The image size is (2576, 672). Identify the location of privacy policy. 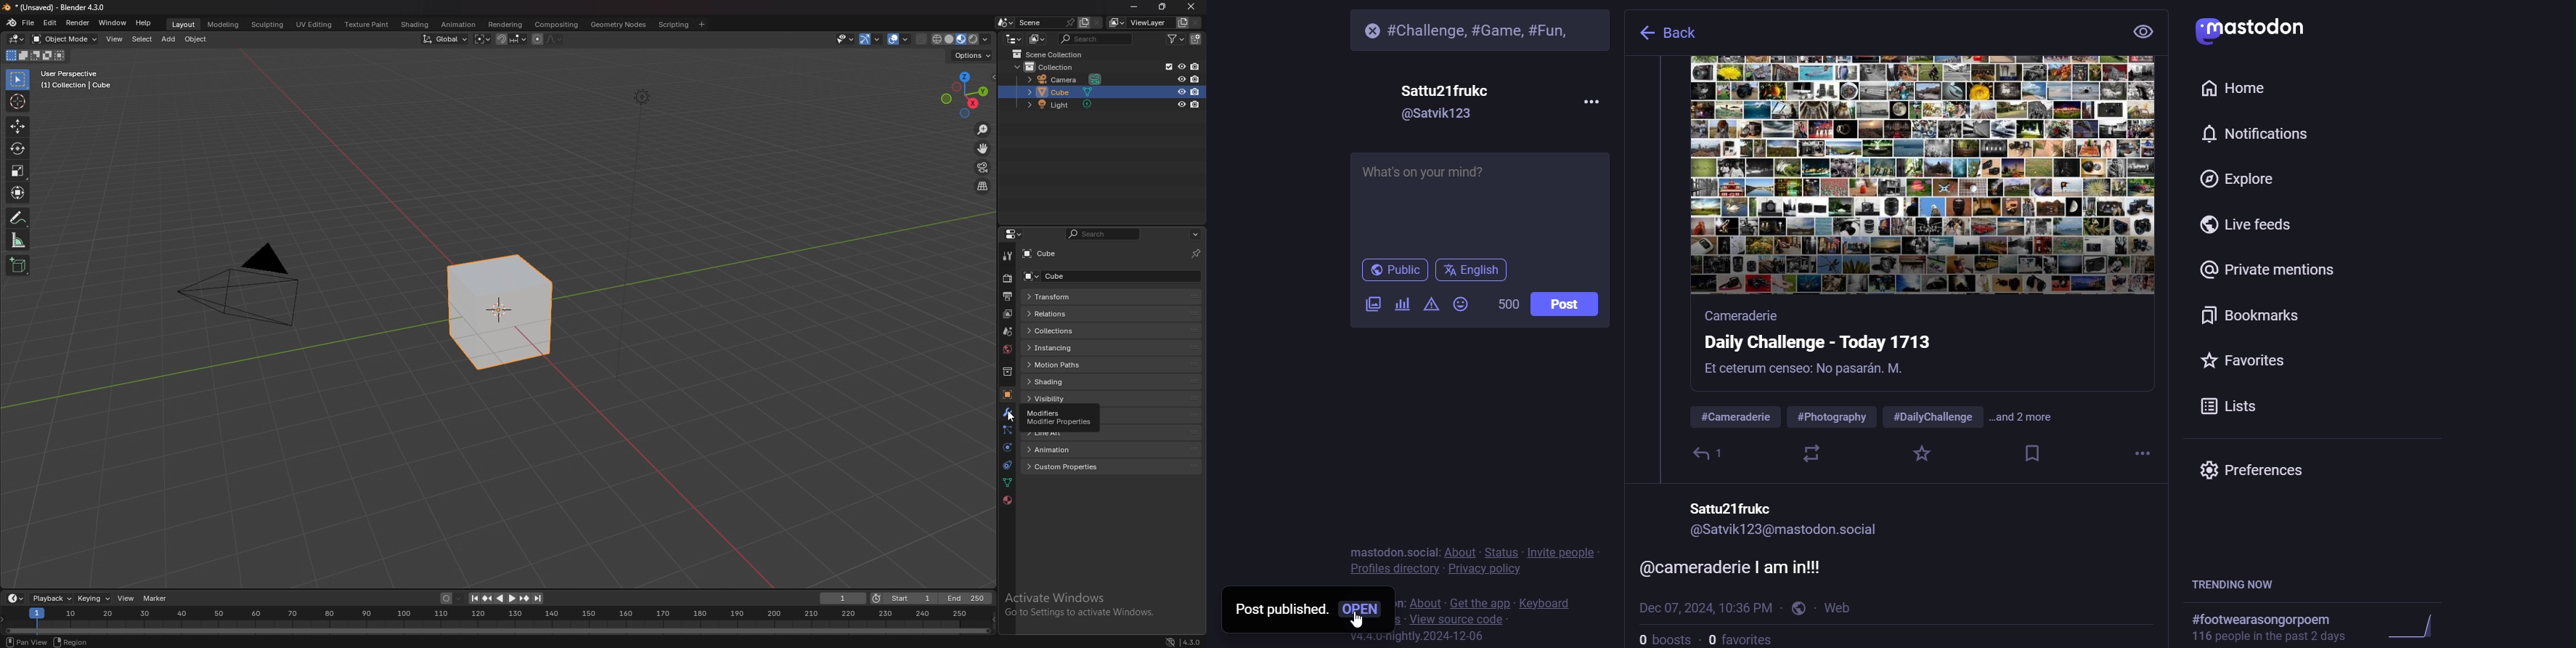
(1483, 568).